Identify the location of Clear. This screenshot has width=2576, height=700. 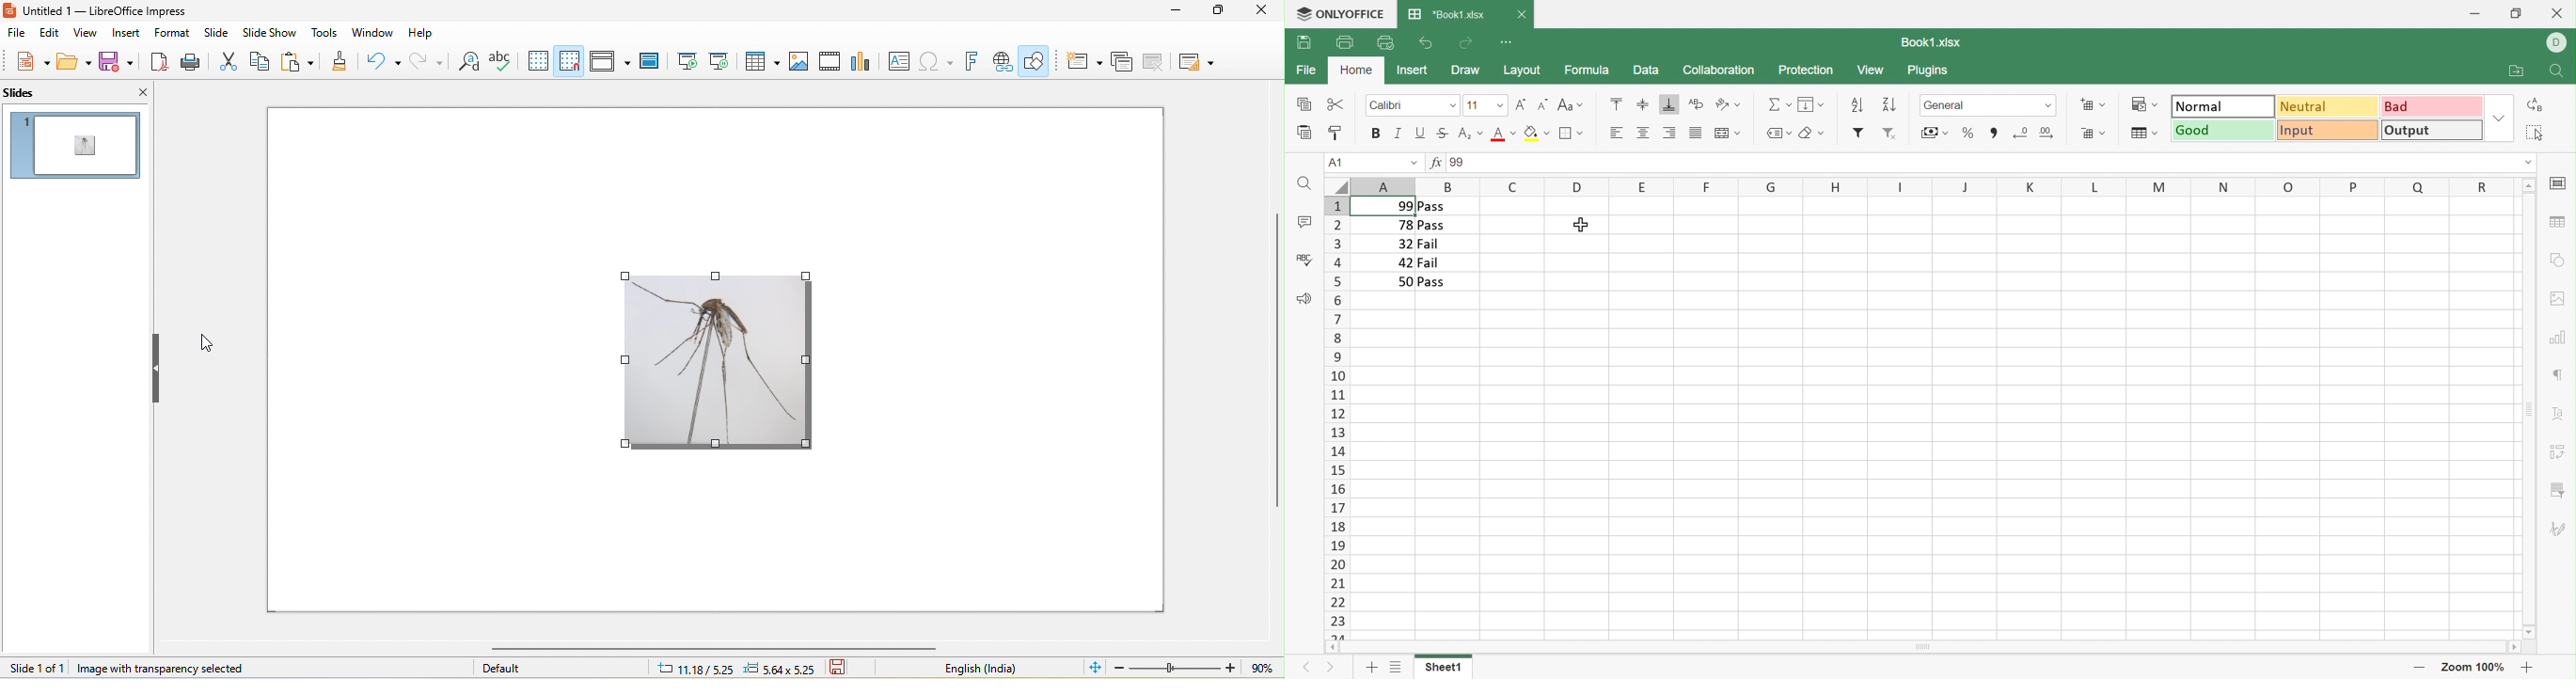
(1813, 133).